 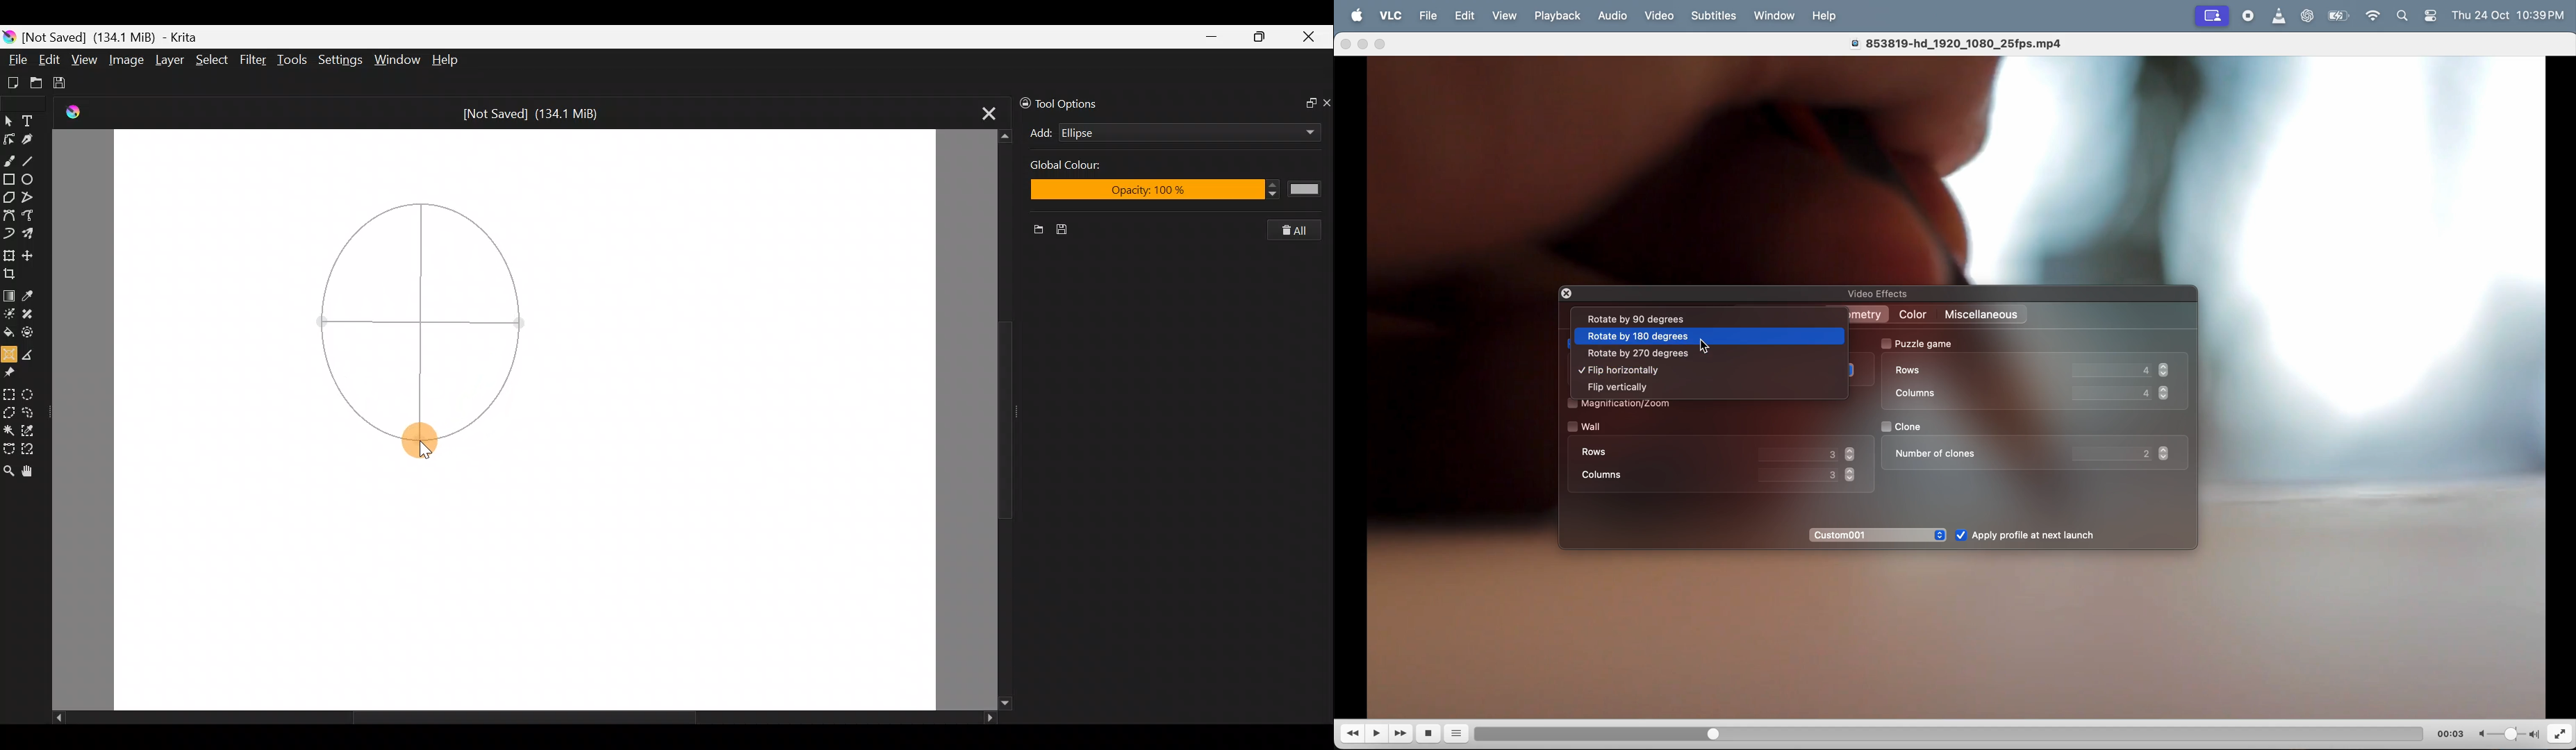 I want to click on check box, so click(x=1570, y=403).